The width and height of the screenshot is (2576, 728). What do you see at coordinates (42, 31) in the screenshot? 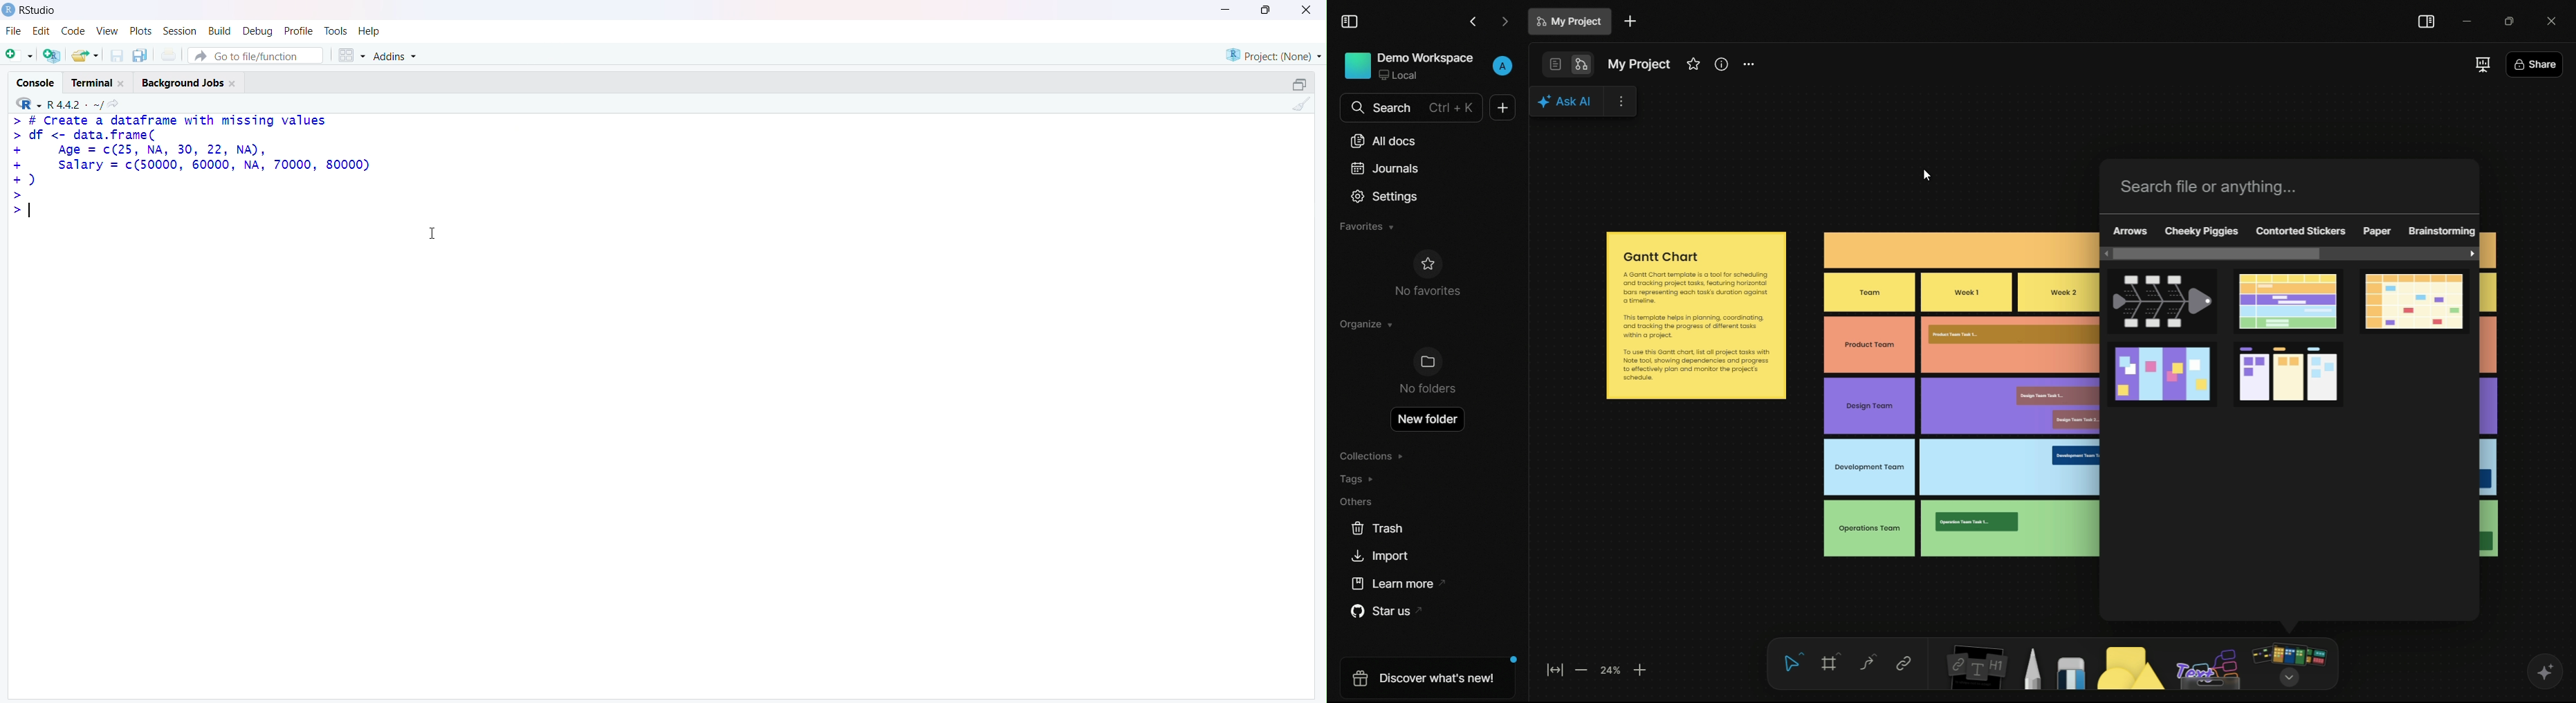
I see `Edit` at bounding box center [42, 31].